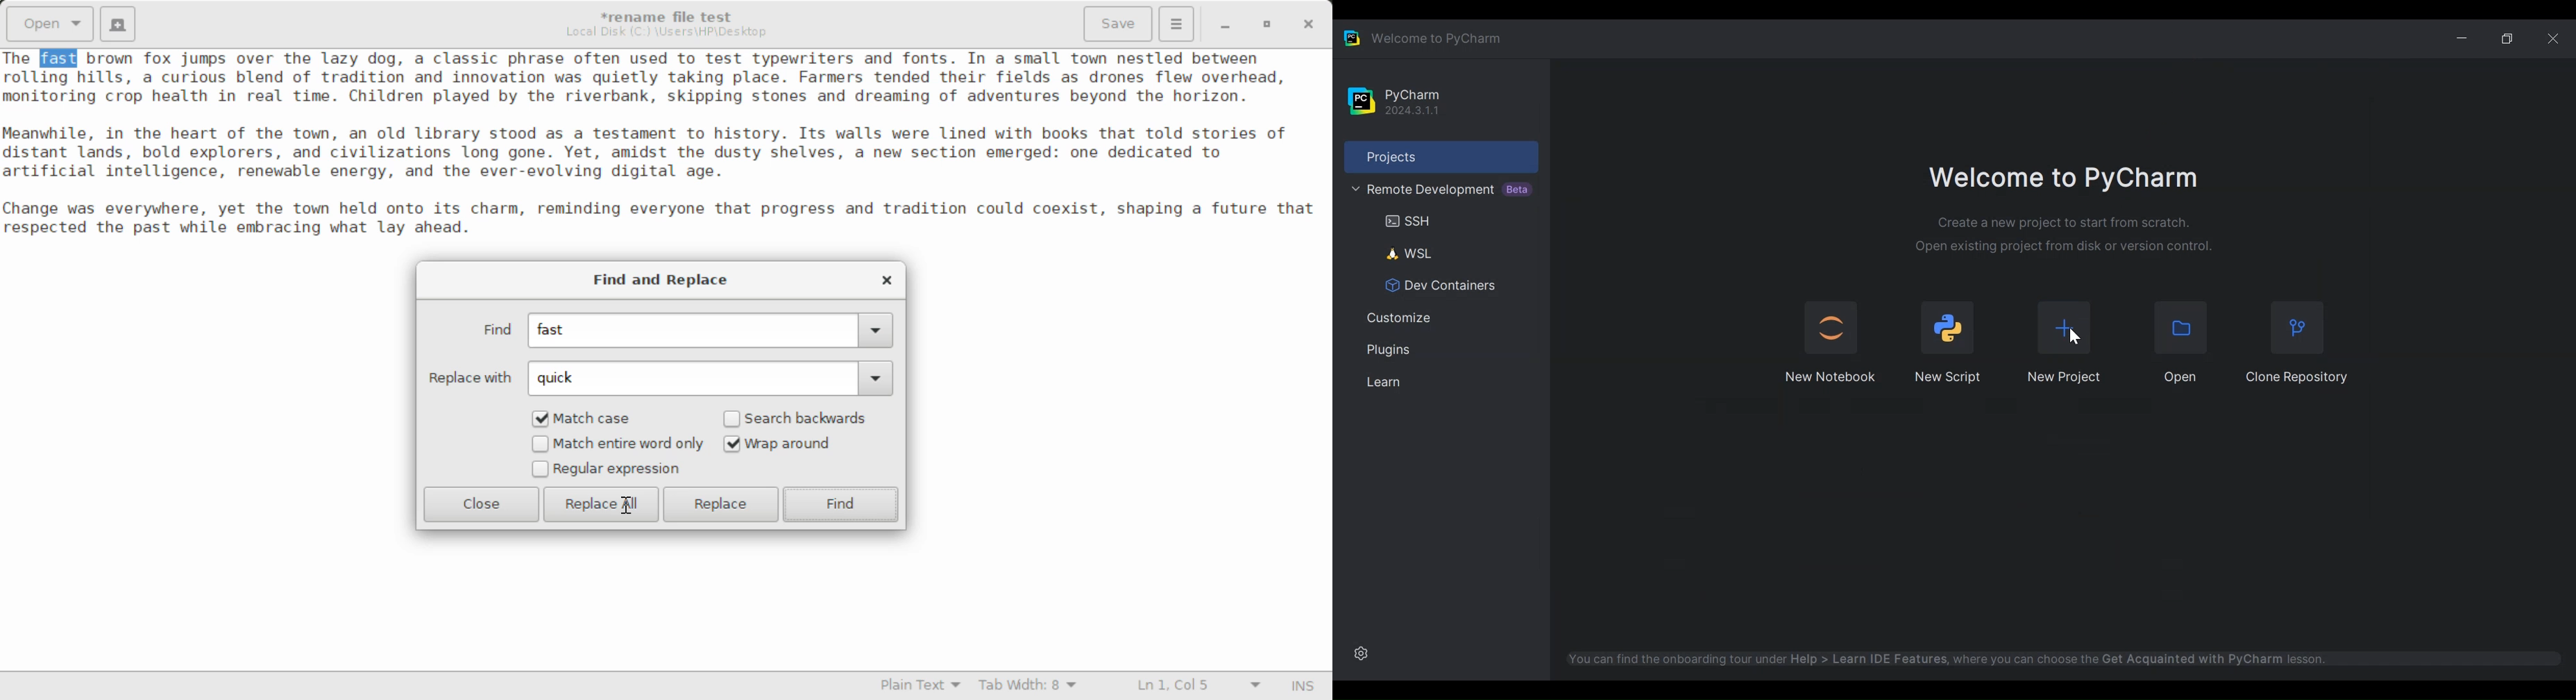 The width and height of the screenshot is (2576, 700). What do you see at coordinates (1306, 684) in the screenshot?
I see `Input Mode` at bounding box center [1306, 684].